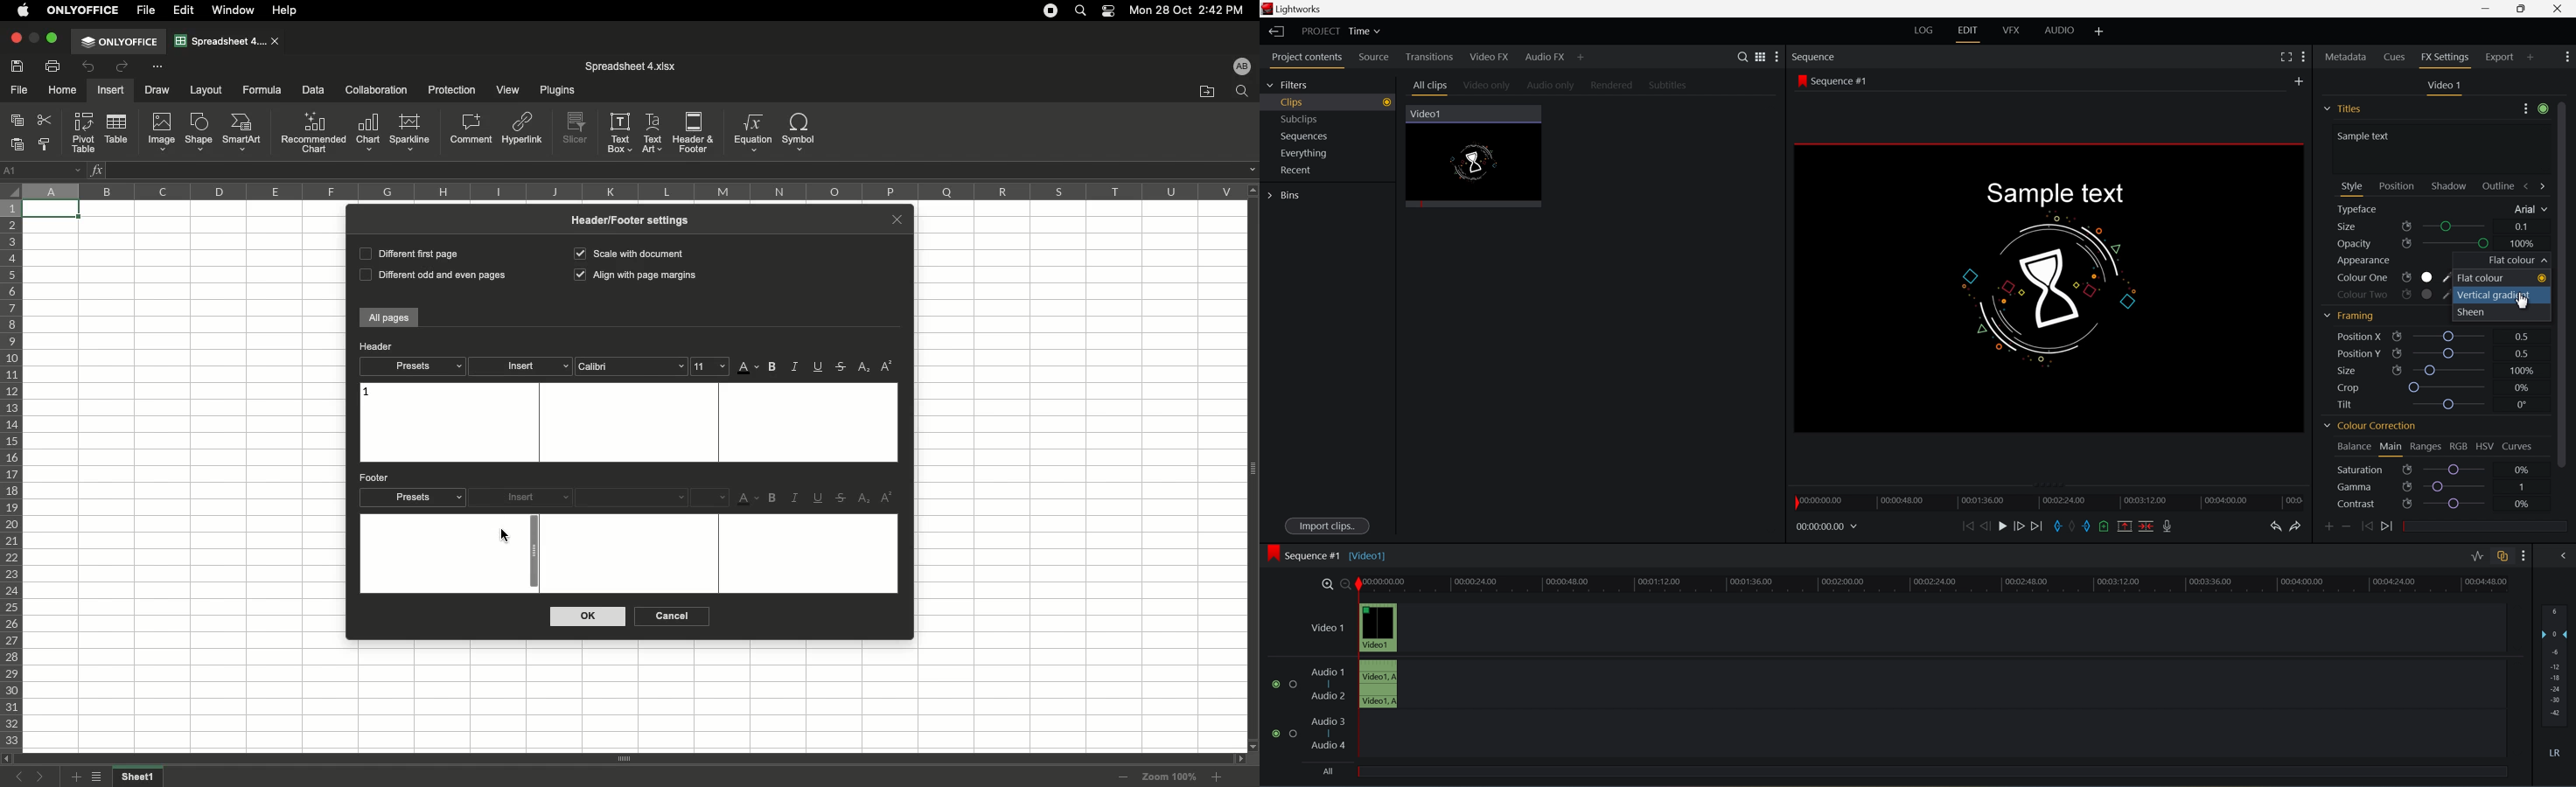  I want to click on OnlyOffice tab, so click(119, 42).